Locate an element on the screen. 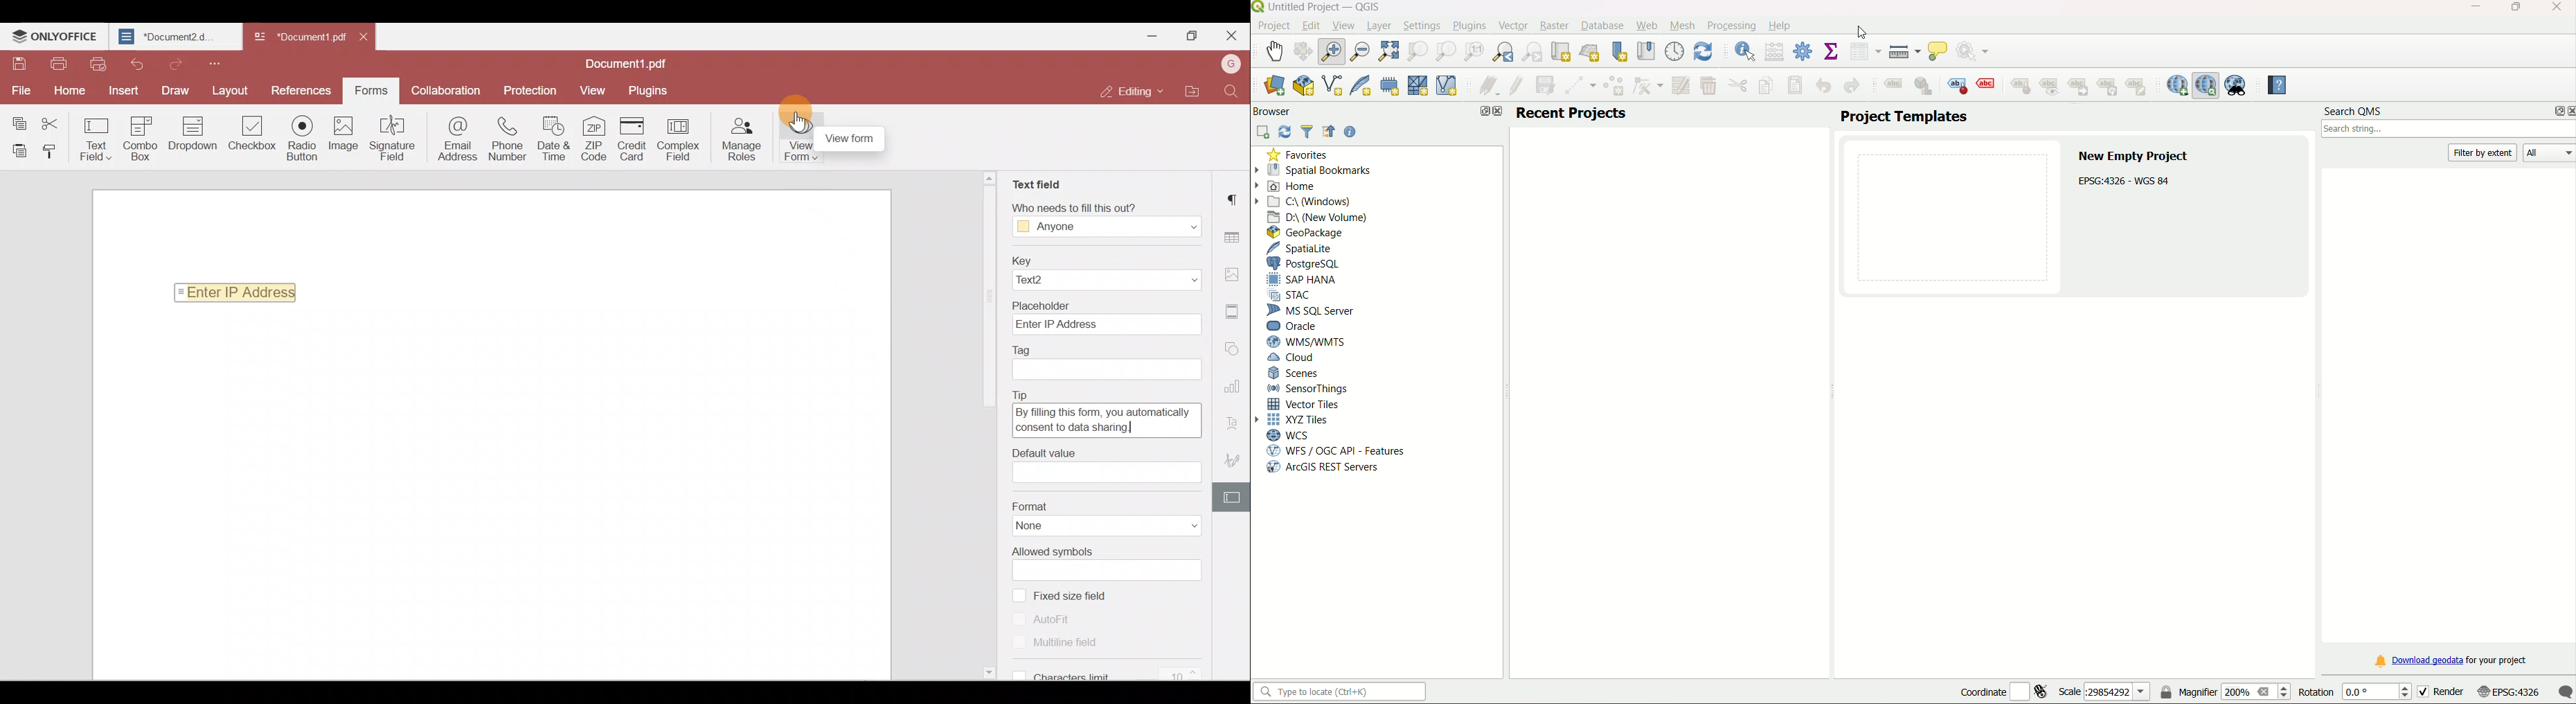 Image resolution: width=2576 pixels, height=728 pixels. quick map servies is located at coordinates (2176, 85).